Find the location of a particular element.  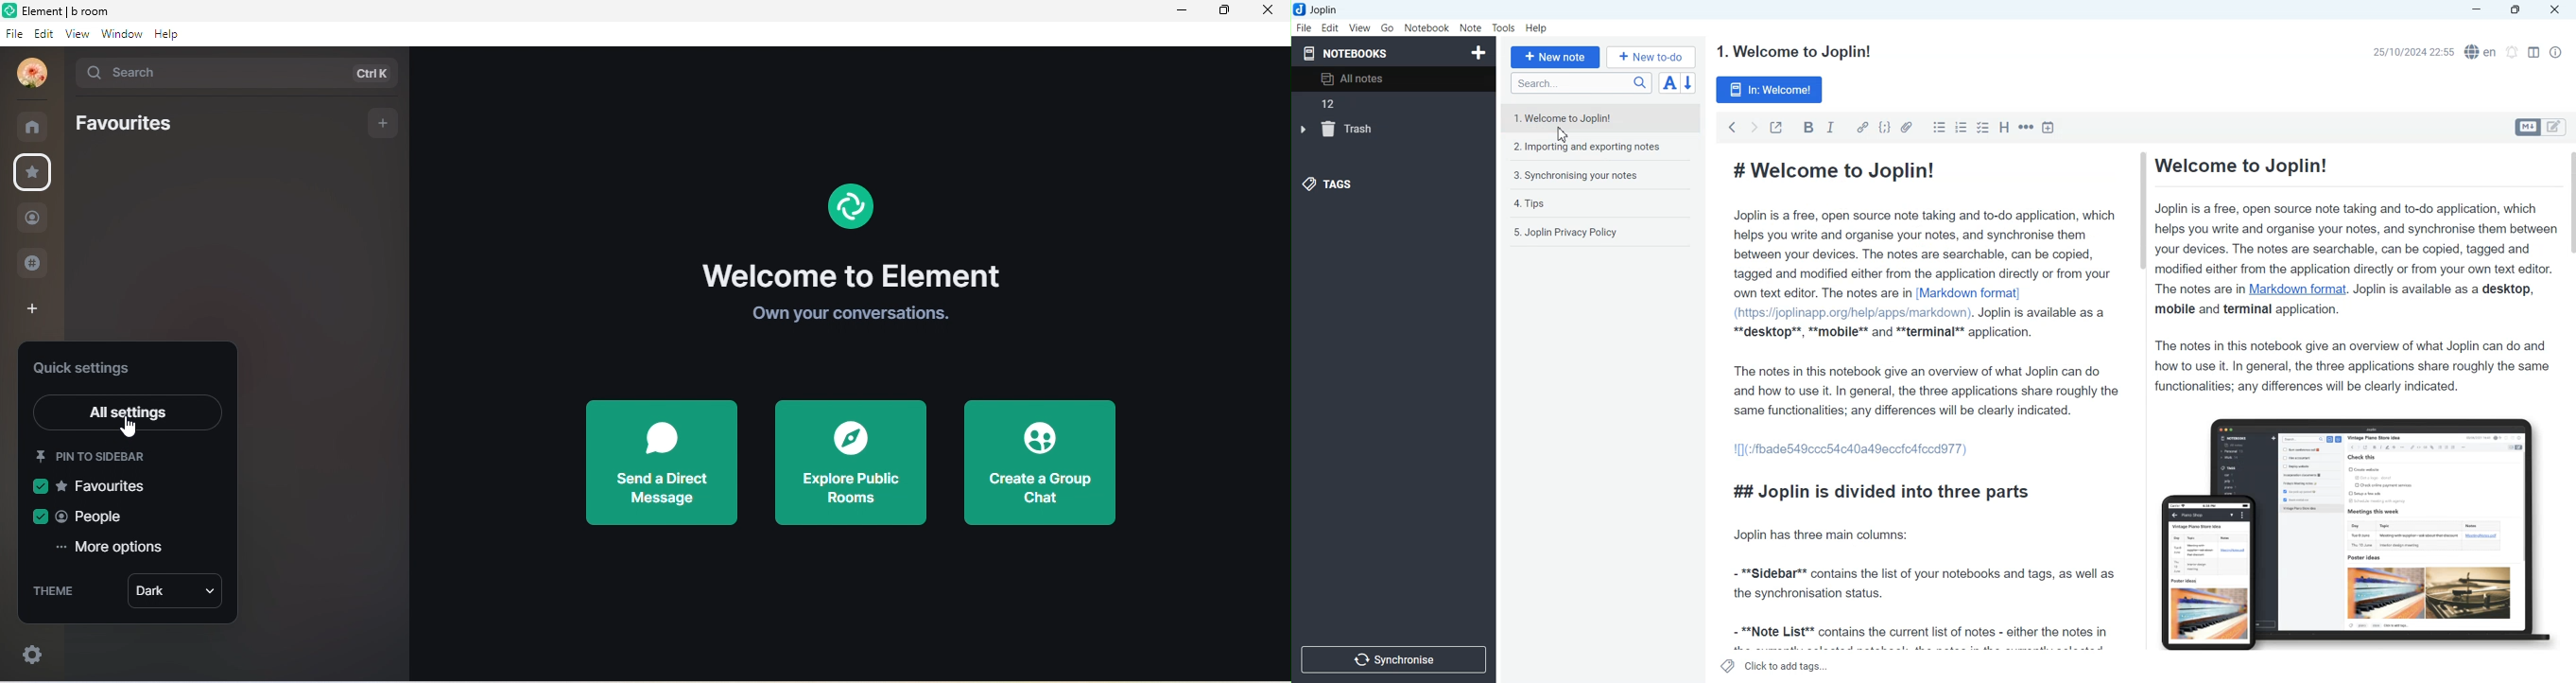

Bulleted list is located at coordinates (1939, 127).